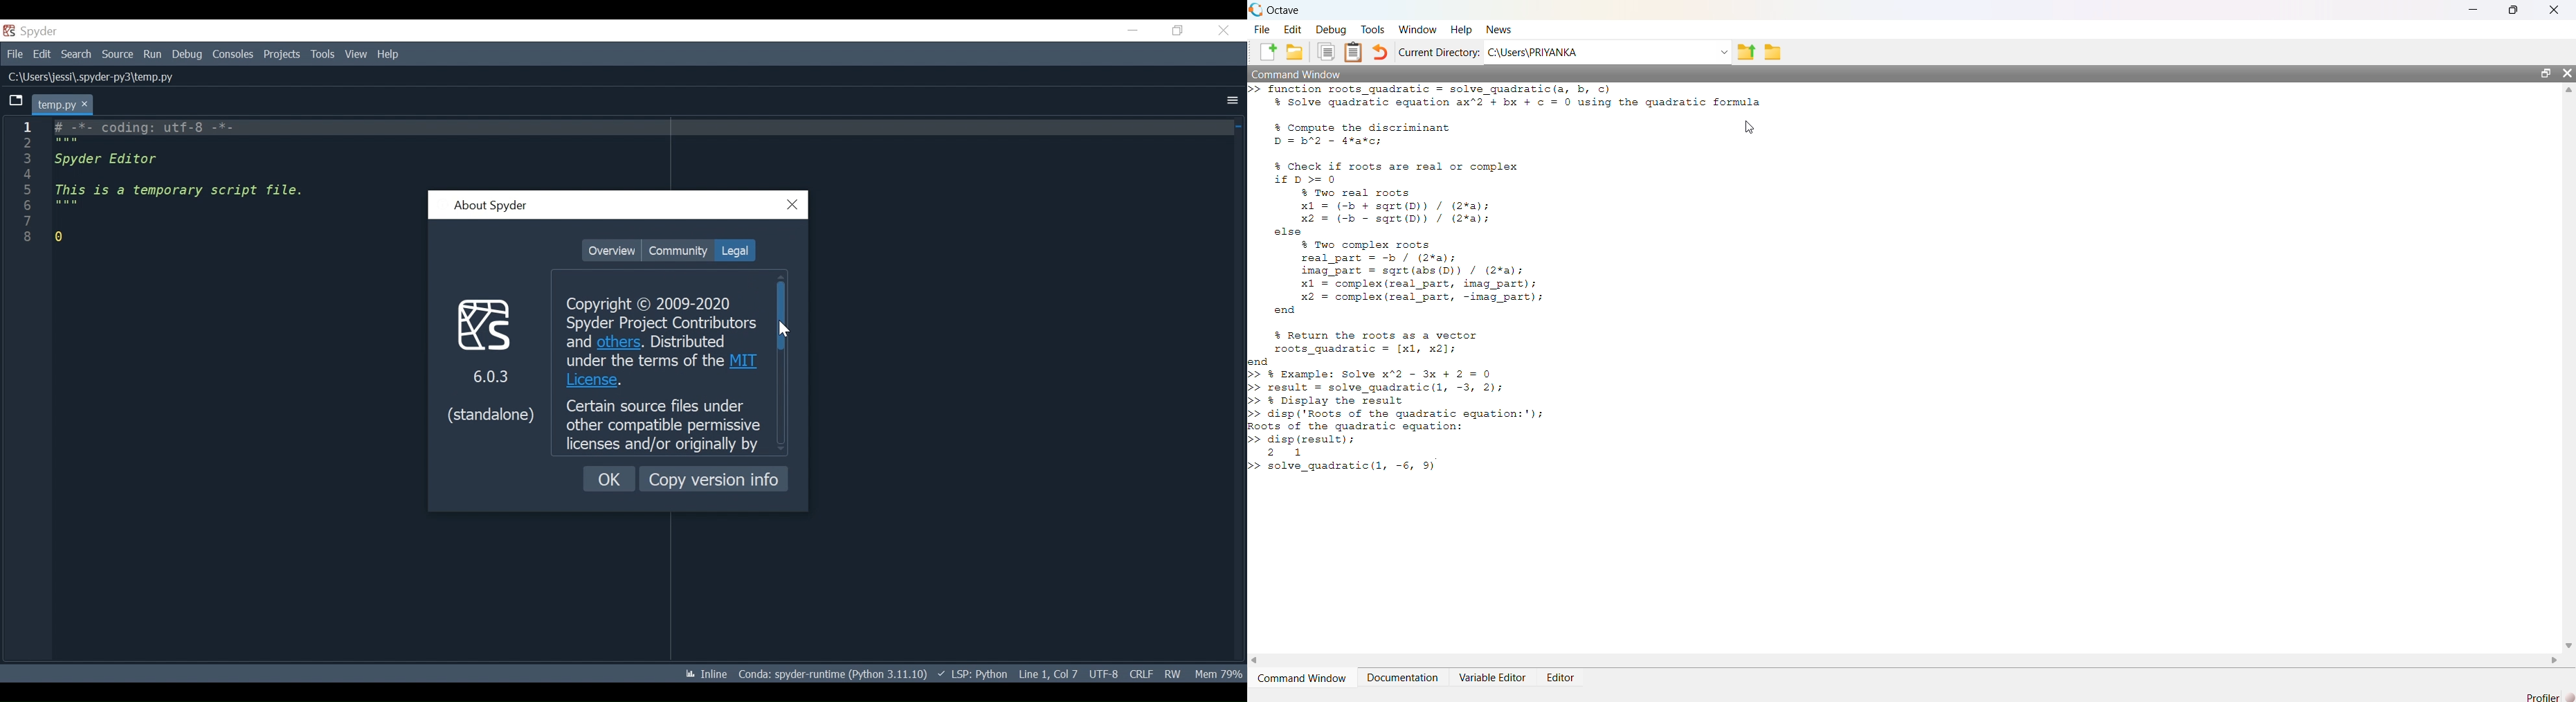 The image size is (2576, 728). Describe the element at coordinates (701, 675) in the screenshot. I see `Inline` at that location.